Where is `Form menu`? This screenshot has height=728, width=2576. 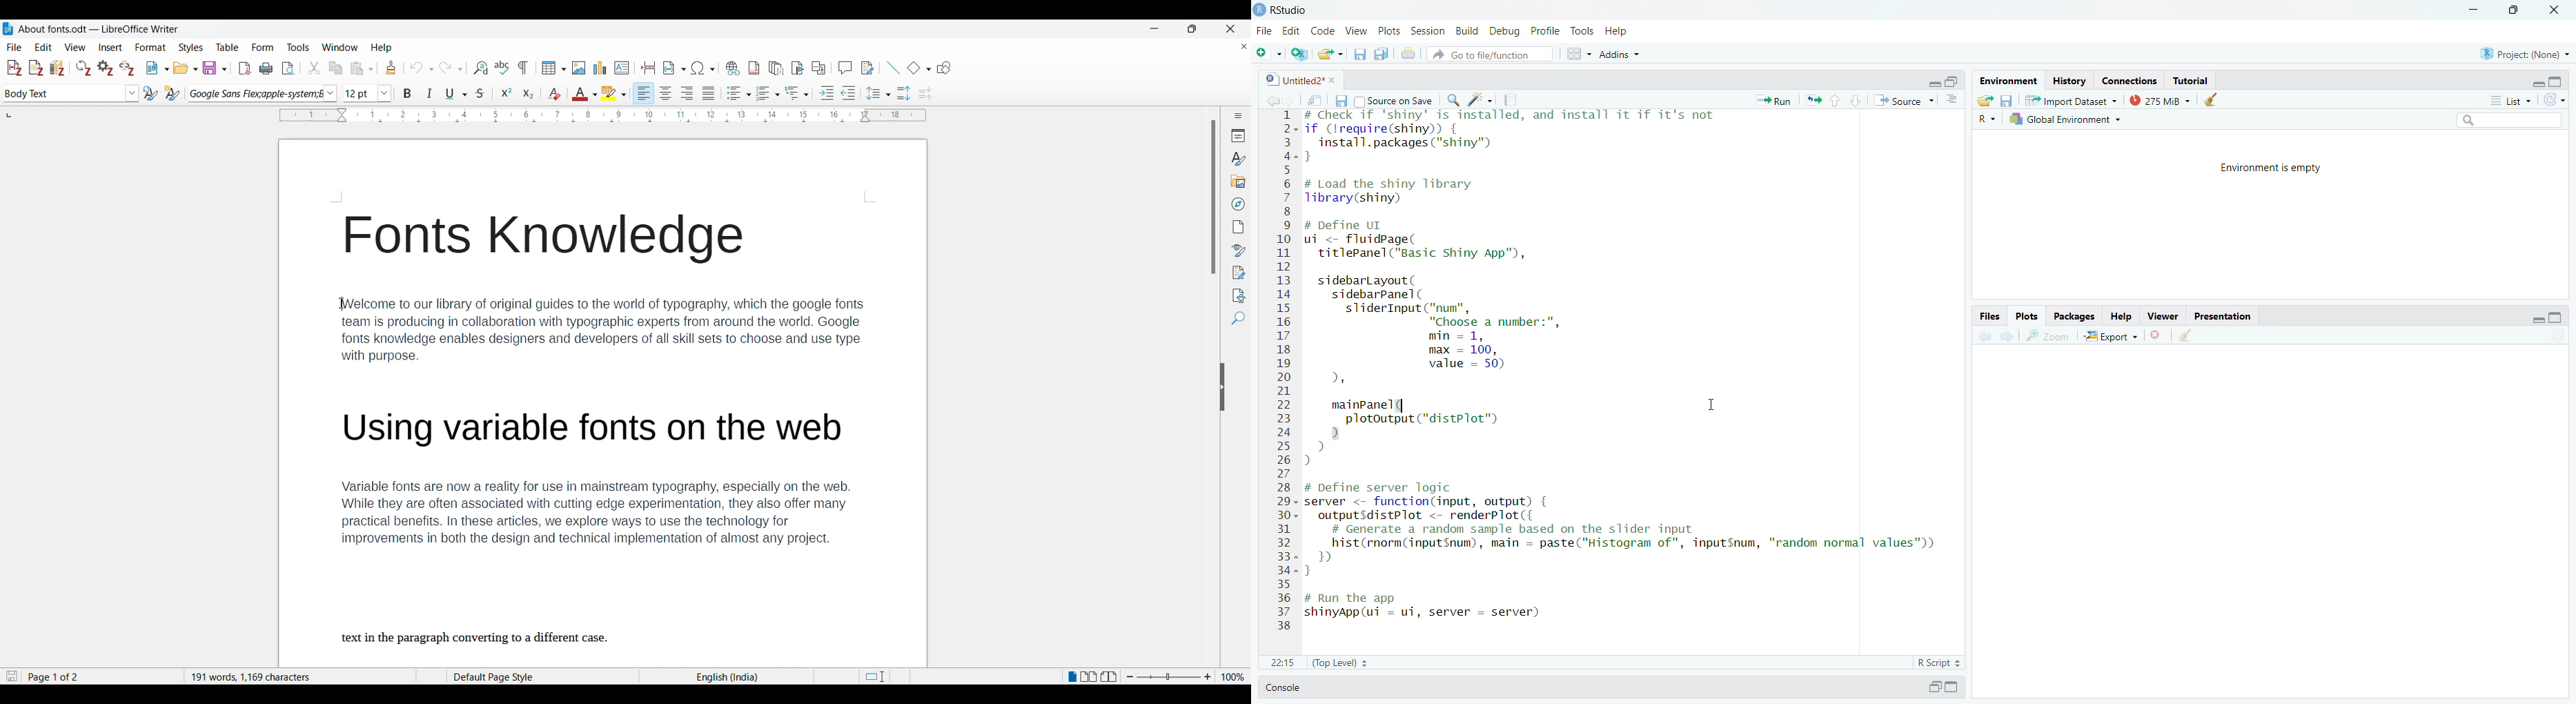
Form menu is located at coordinates (263, 47).